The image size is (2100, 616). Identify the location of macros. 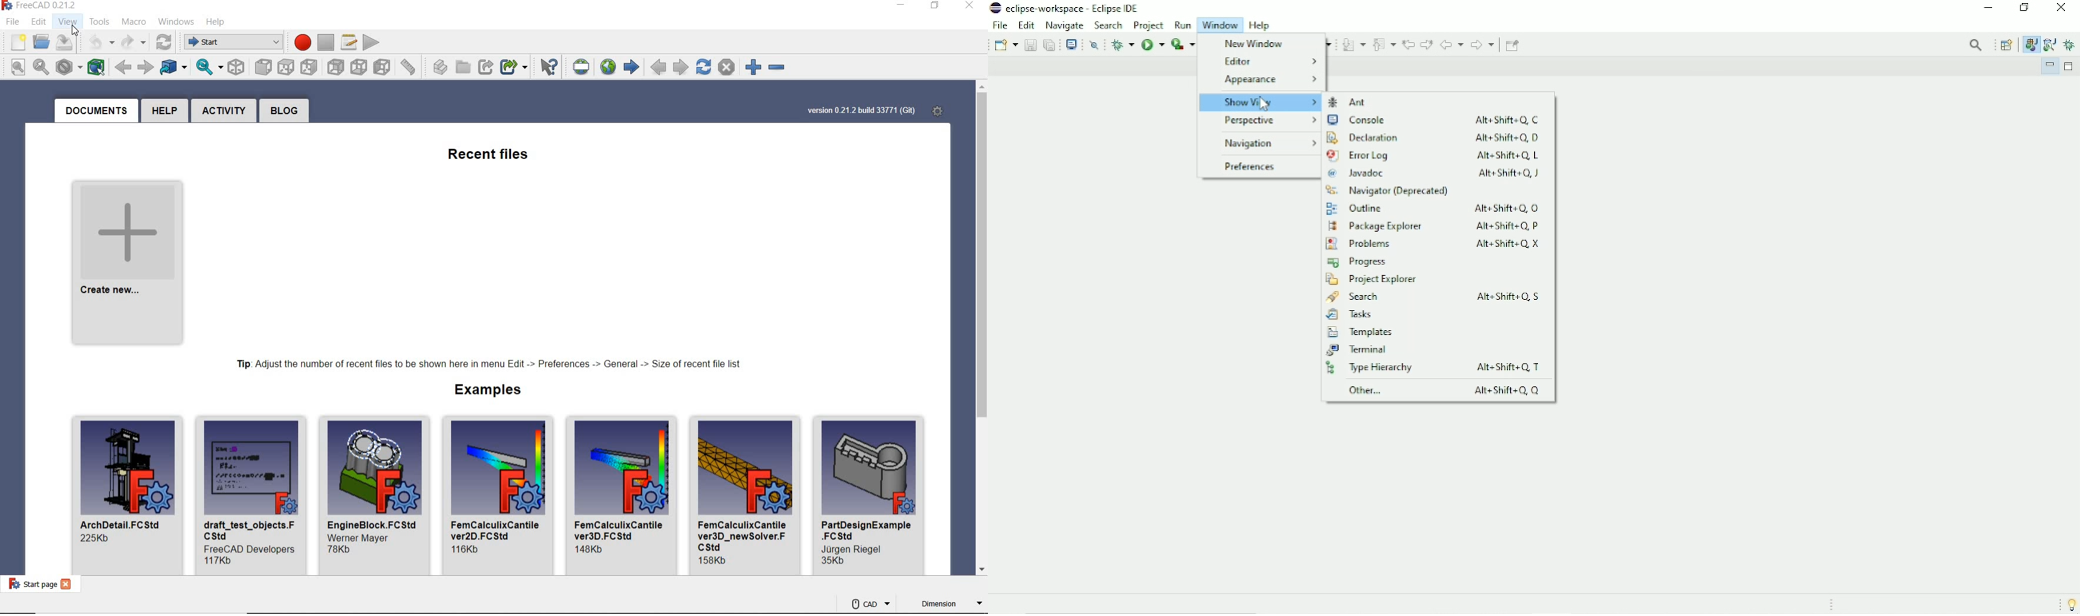
(349, 42).